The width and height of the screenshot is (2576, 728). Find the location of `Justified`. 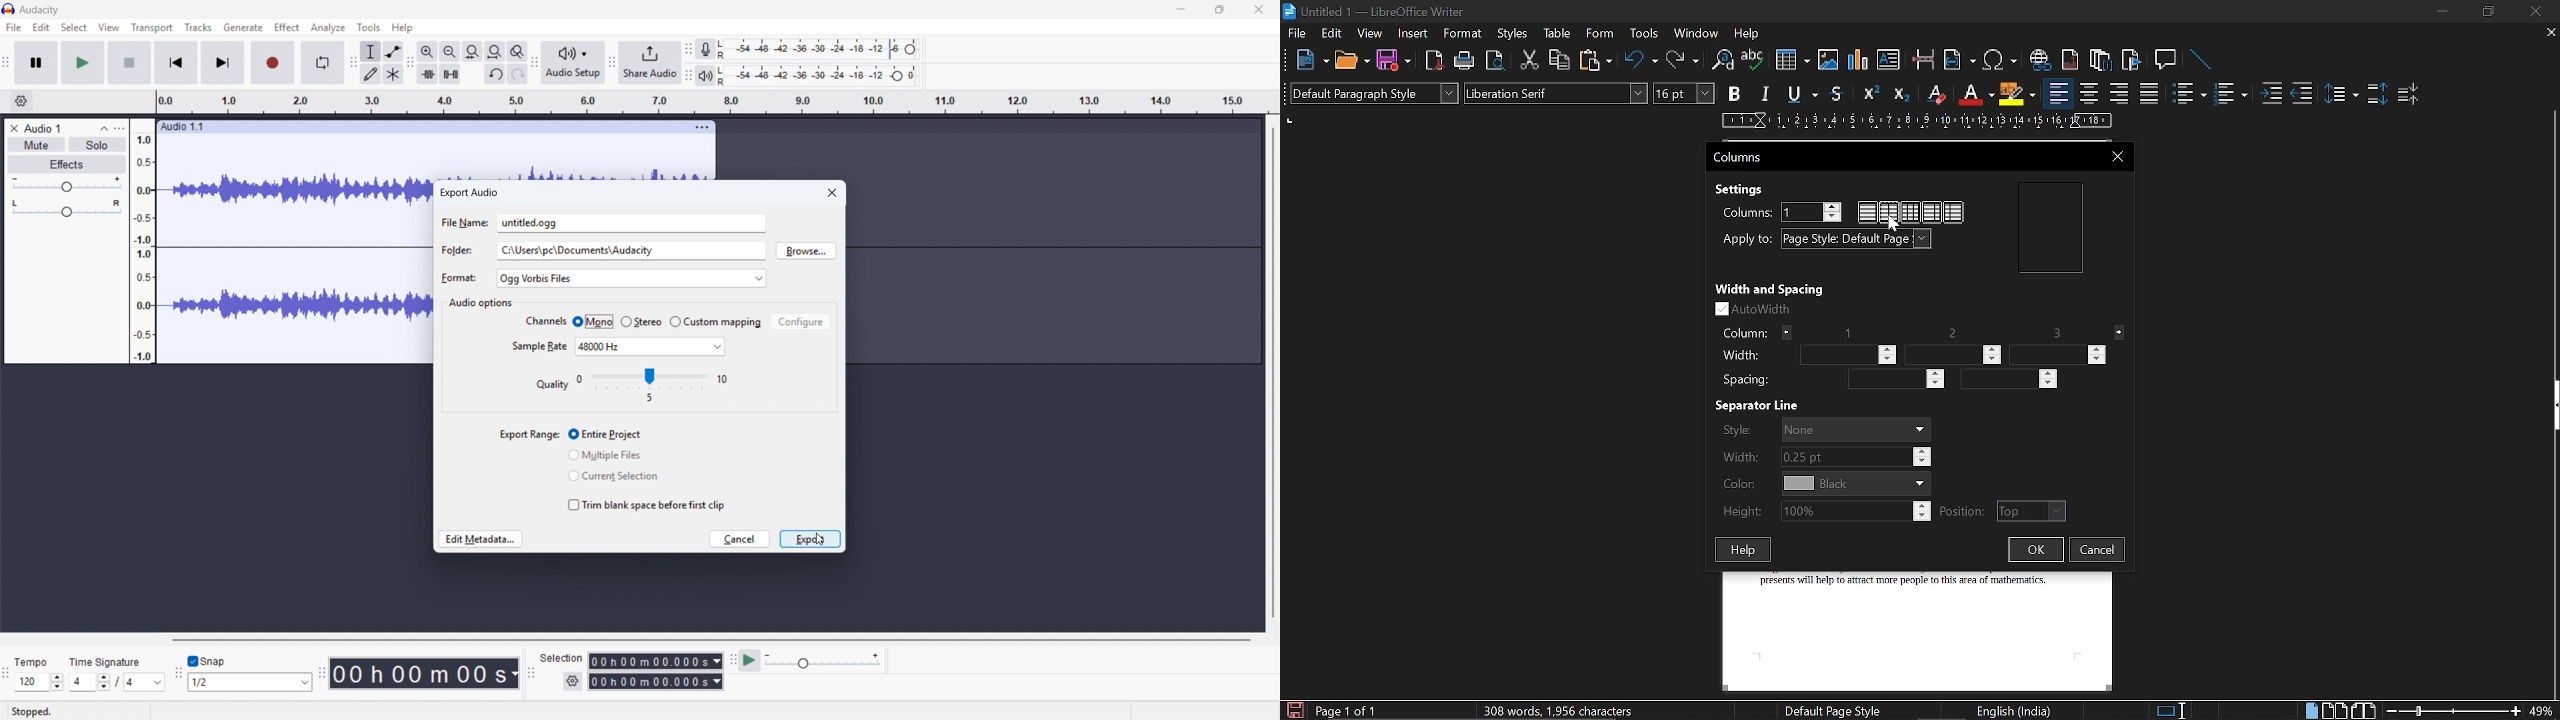

Justified is located at coordinates (2151, 93).